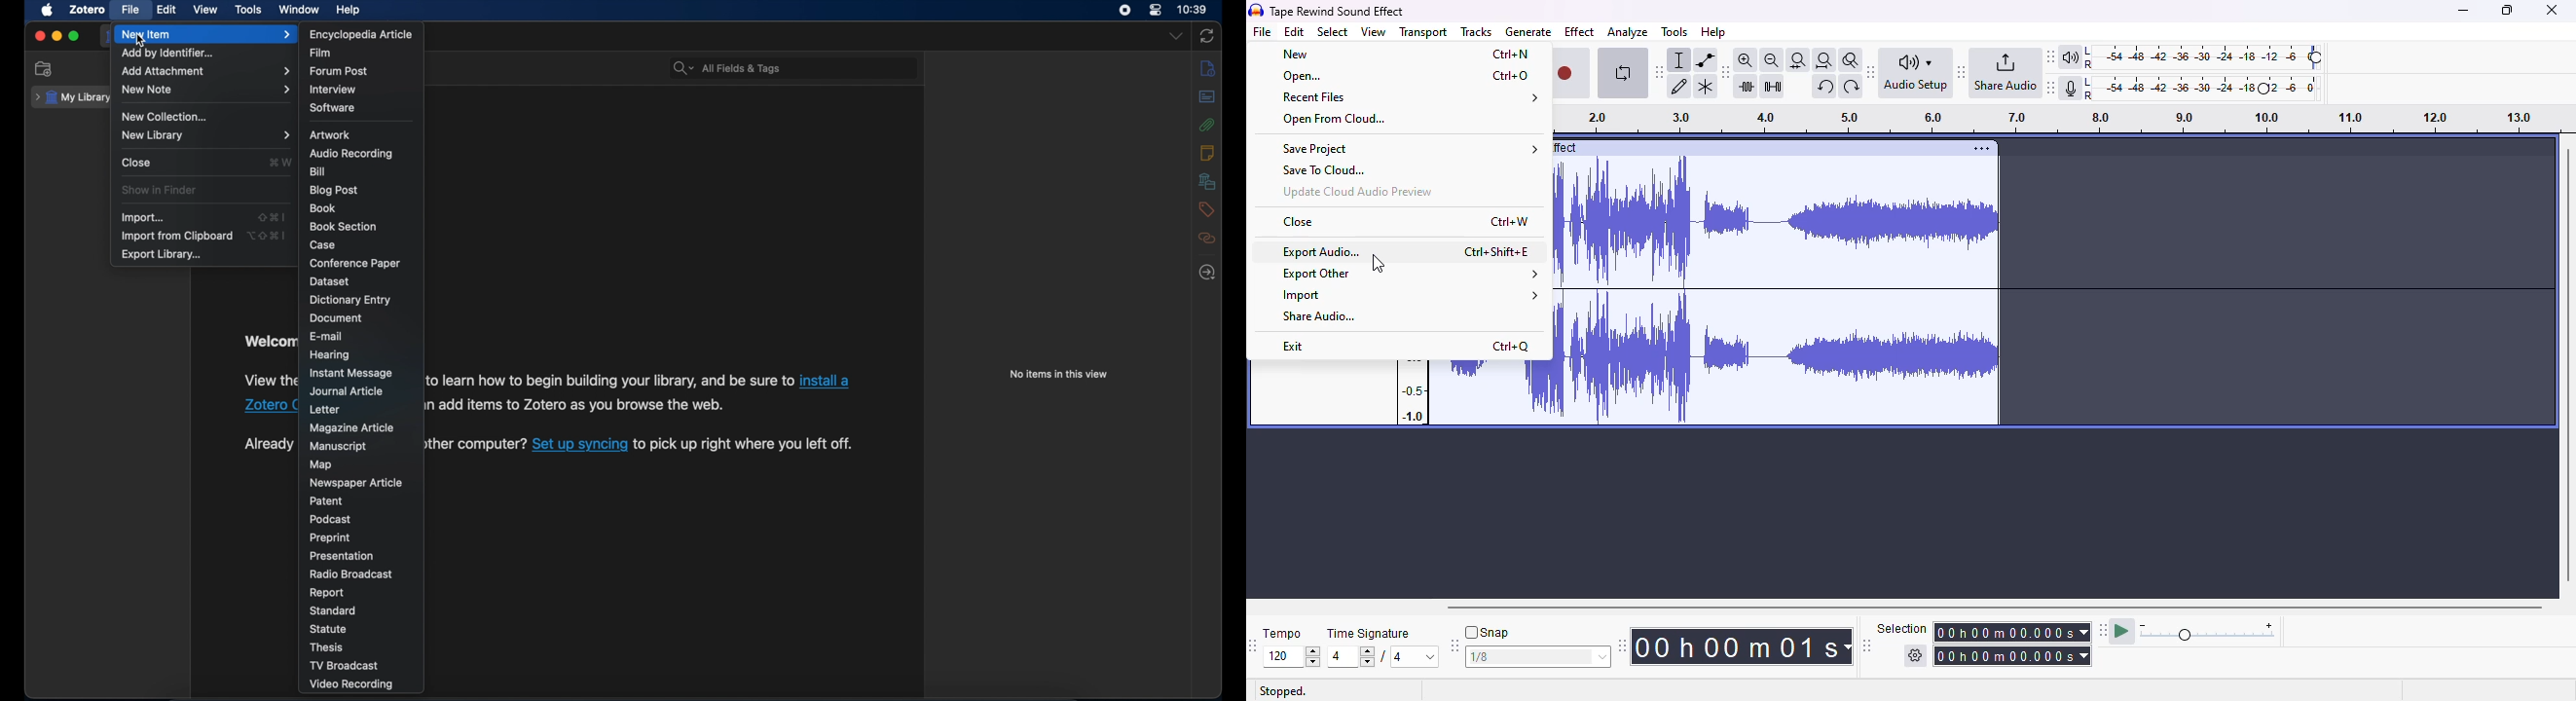 Image resolution: width=2576 pixels, height=728 pixels. What do you see at coordinates (1208, 36) in the screenshot?
I see `sync` at bounding box center [1208, 36].